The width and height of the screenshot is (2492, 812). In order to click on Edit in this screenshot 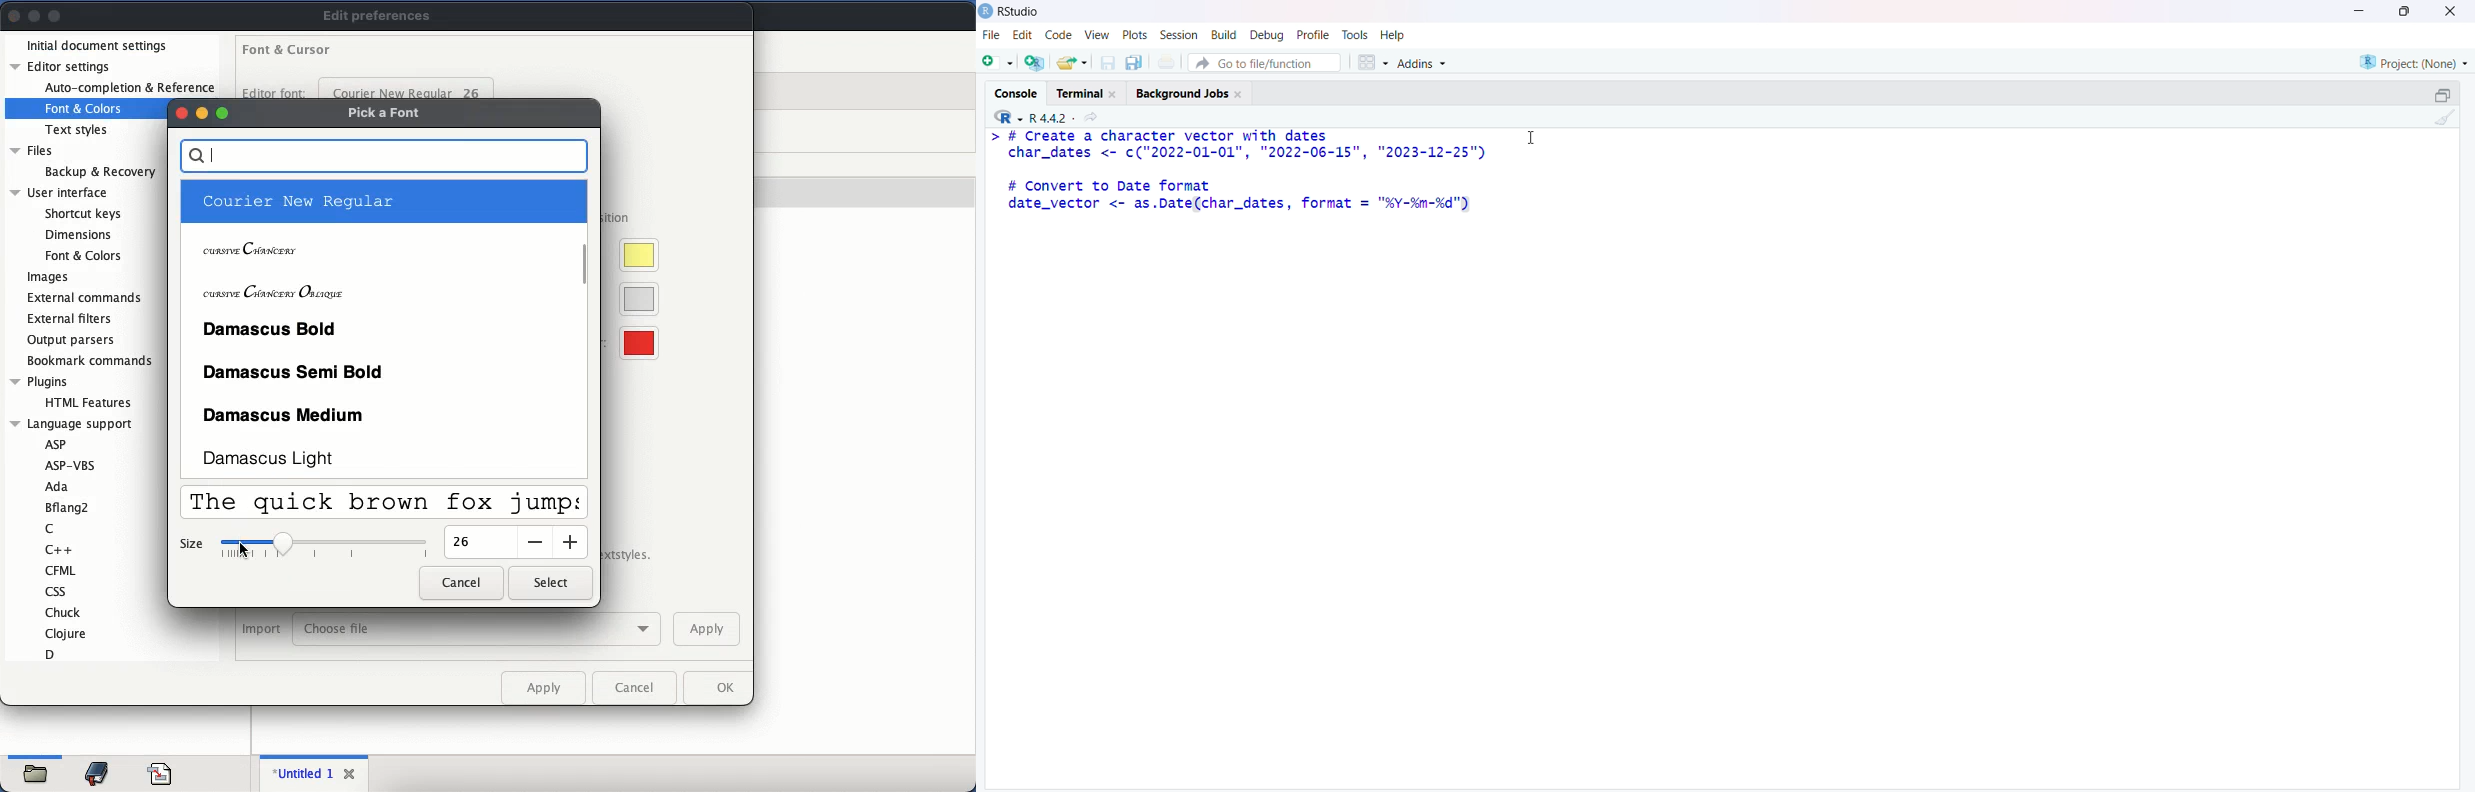, I will do `click(1022, 38)`.